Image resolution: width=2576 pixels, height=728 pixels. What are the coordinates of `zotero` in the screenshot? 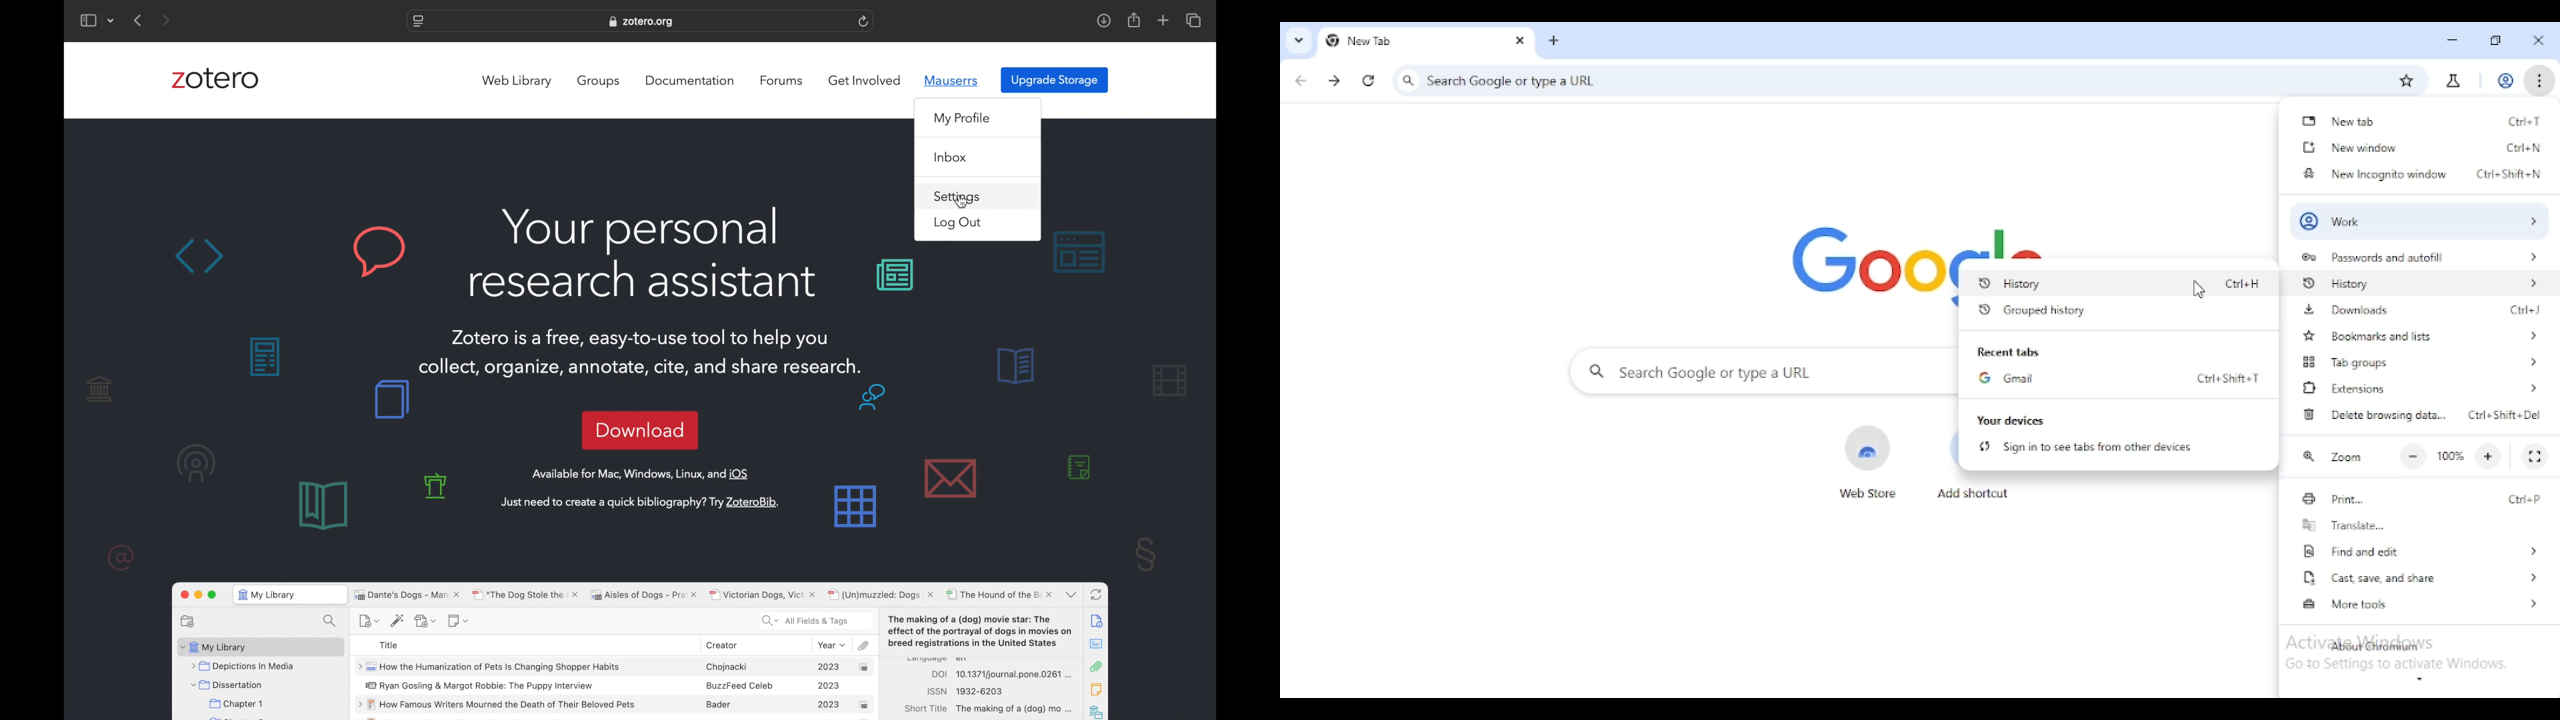 It's located at (215, 80).